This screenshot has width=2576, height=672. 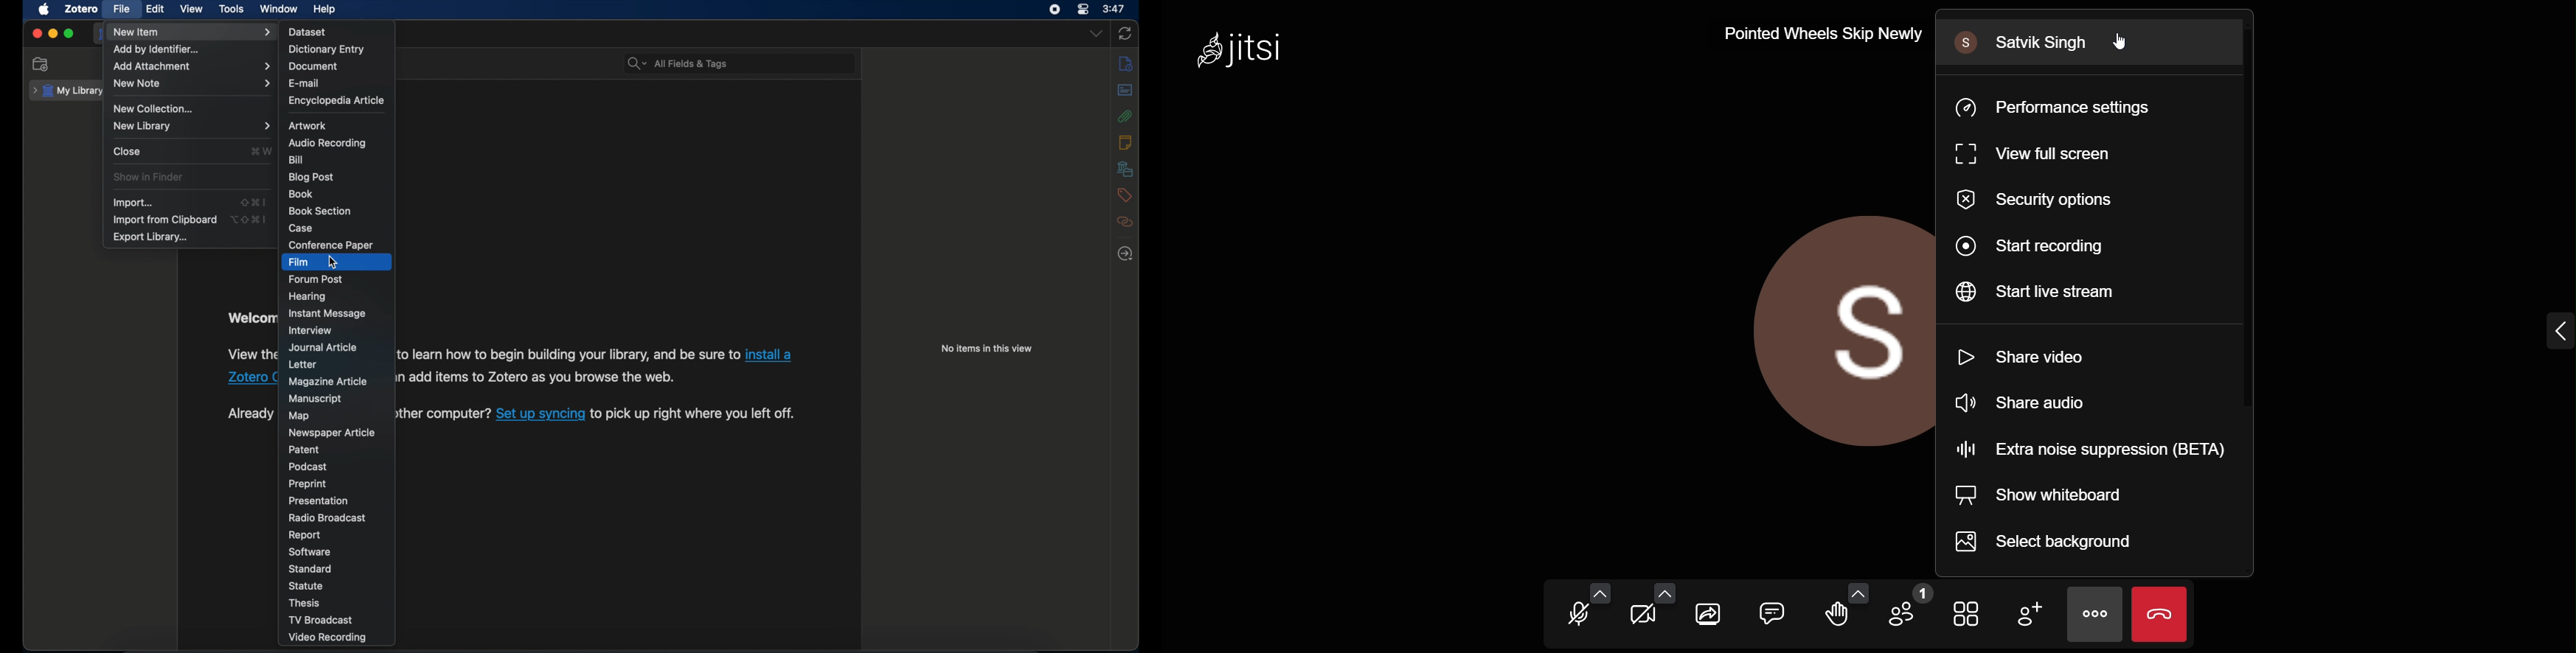 I want to click on libraries, so click(x=1126, y=169).